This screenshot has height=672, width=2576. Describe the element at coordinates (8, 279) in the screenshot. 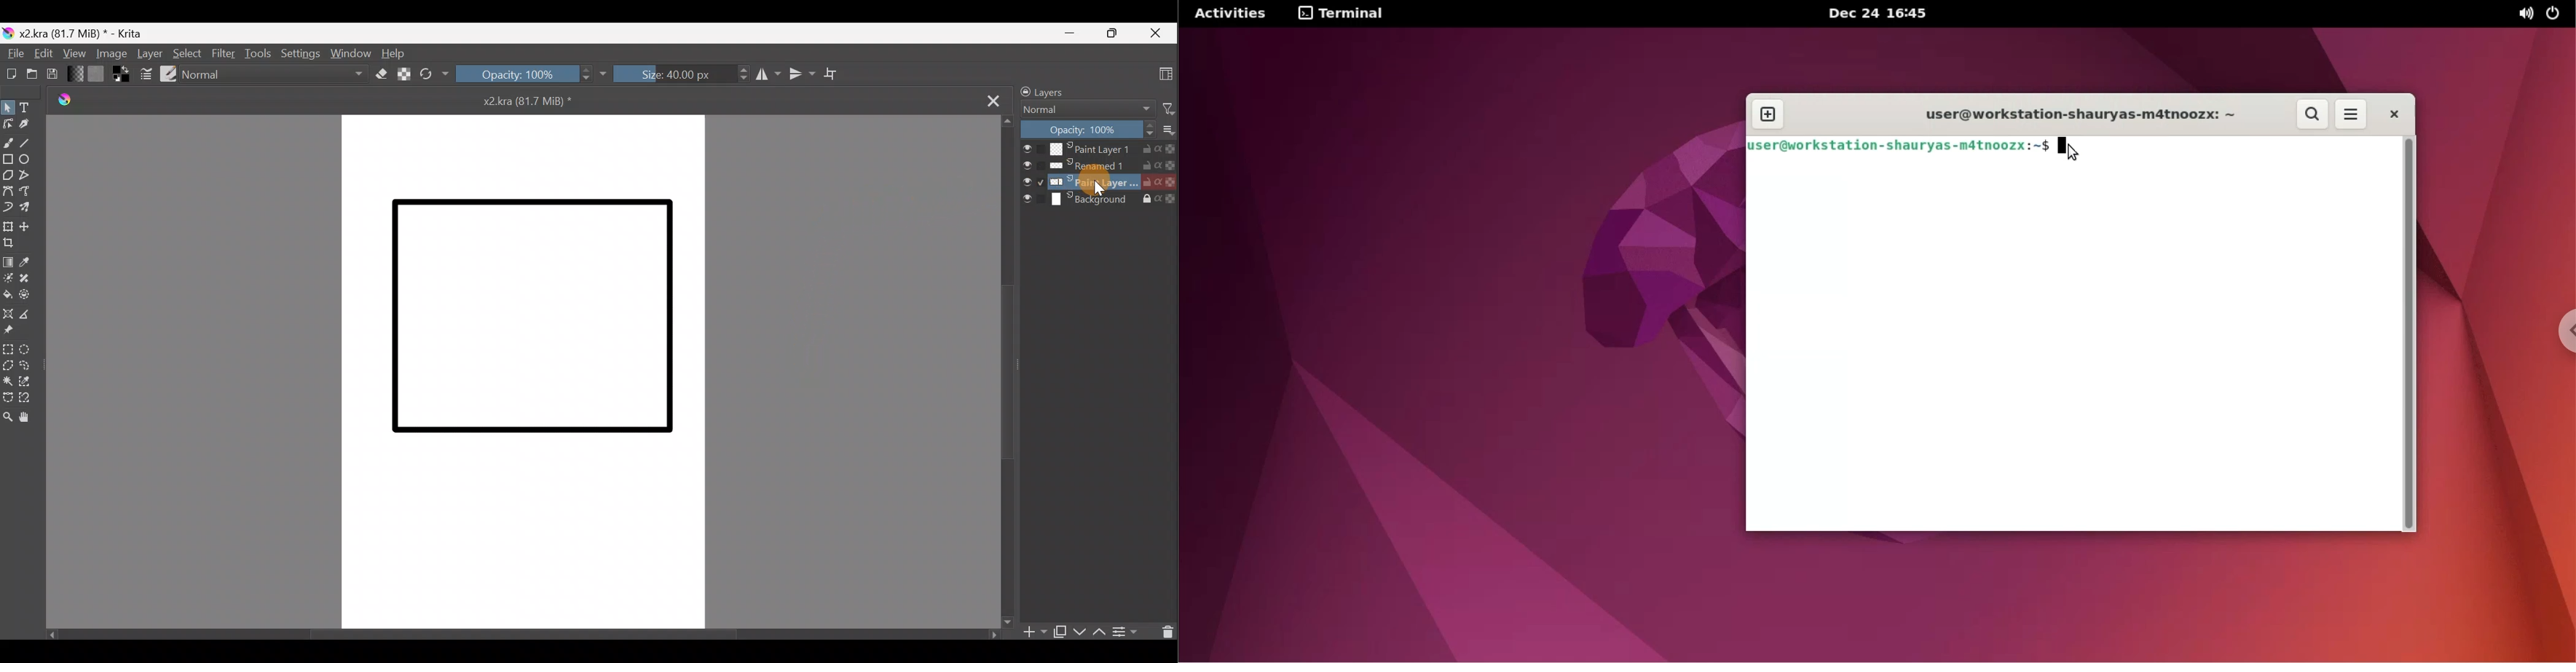

I see `Colourise mask tool` at that location.